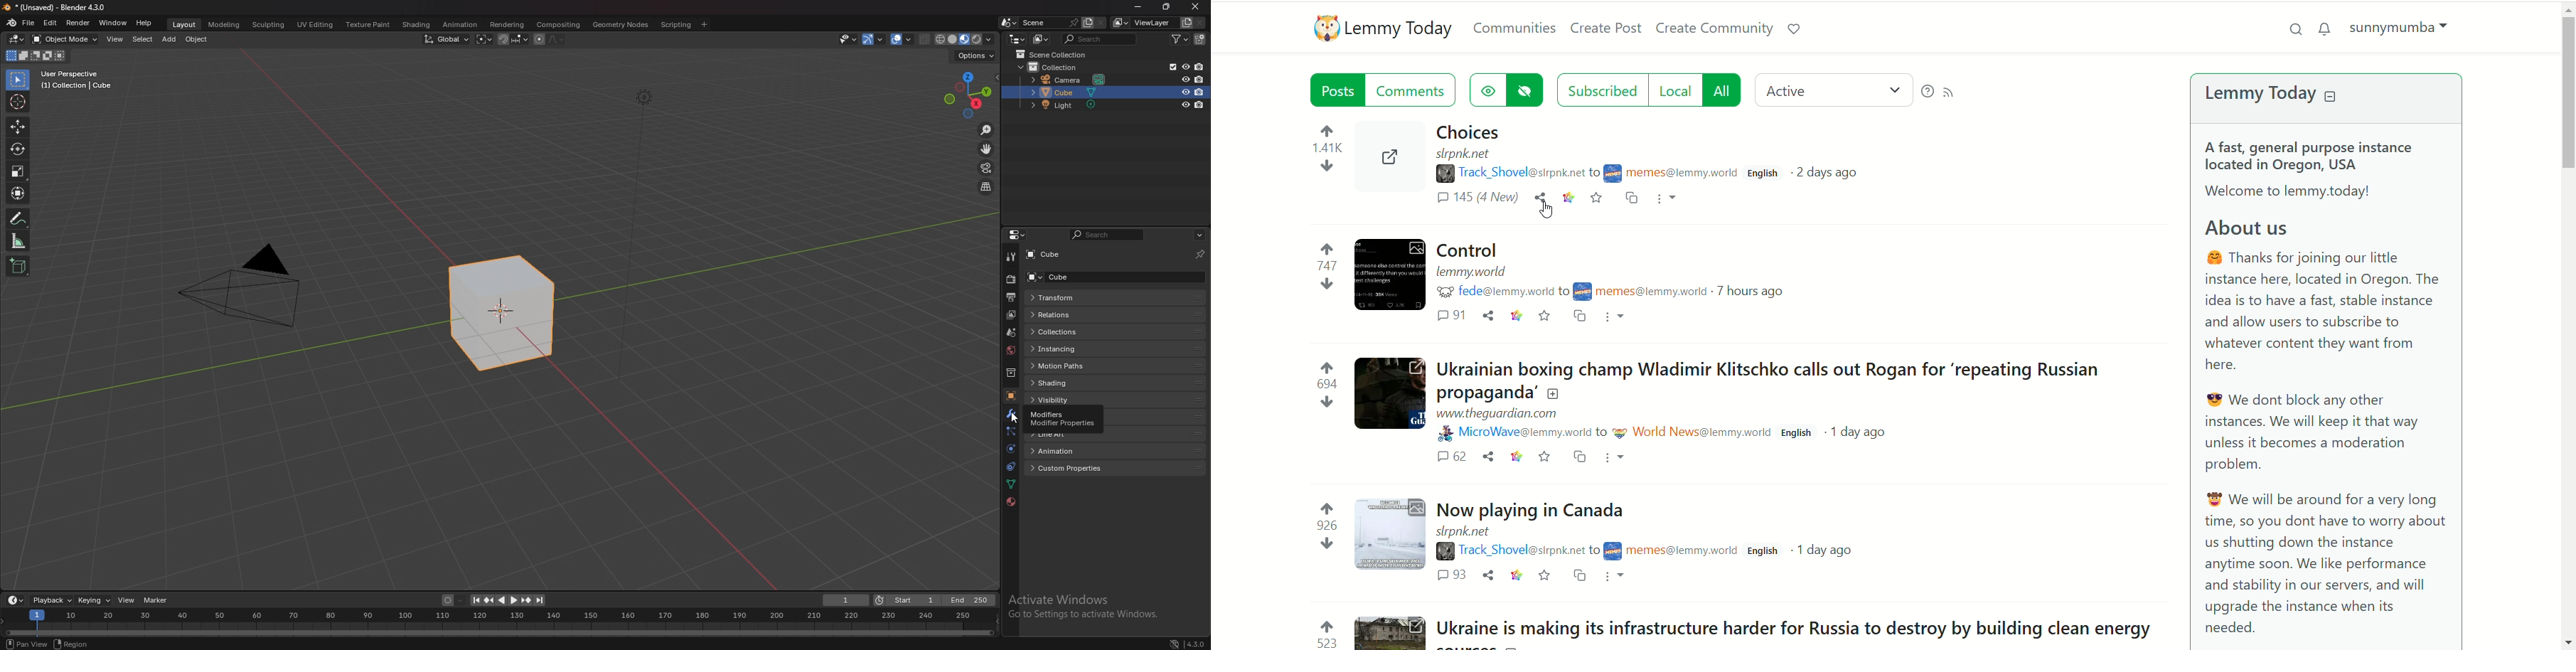  Describe the element at coordinates (185, 24) in the screenshot. I see `layout` at that location.